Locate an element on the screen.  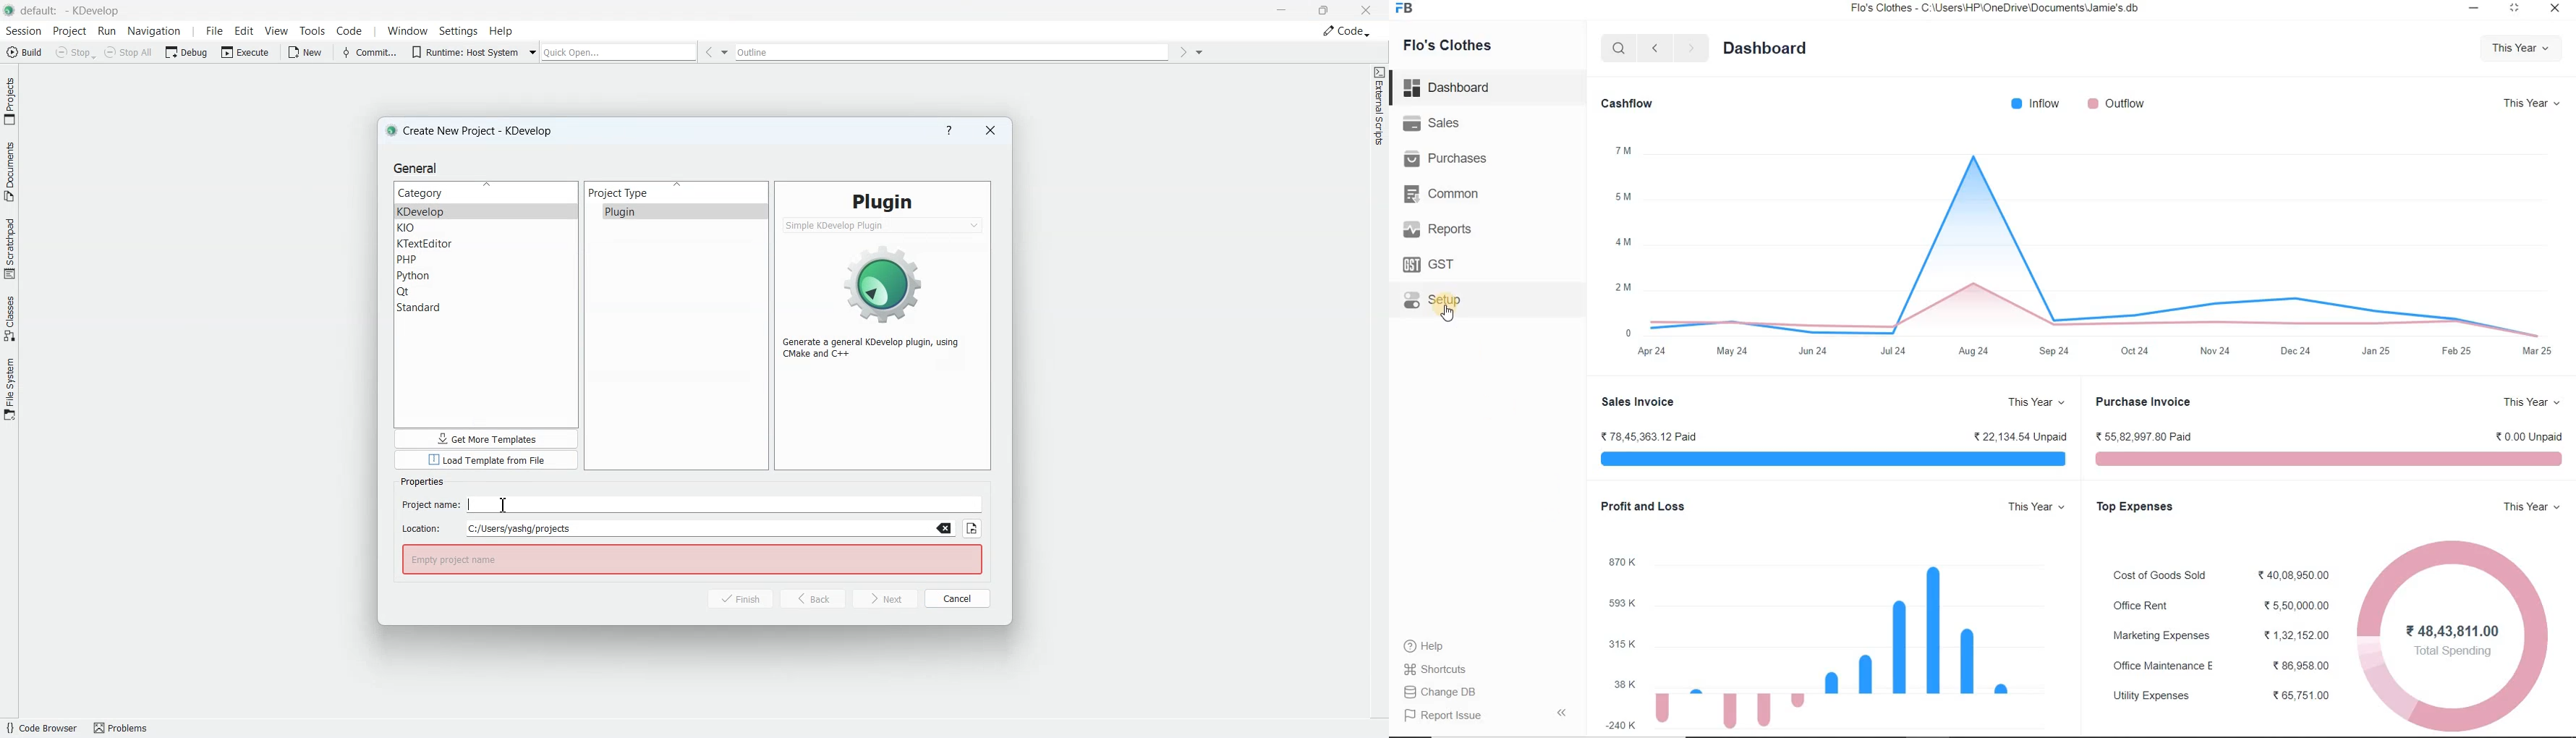
Pink Bar is located at coordinates (2330, 458).